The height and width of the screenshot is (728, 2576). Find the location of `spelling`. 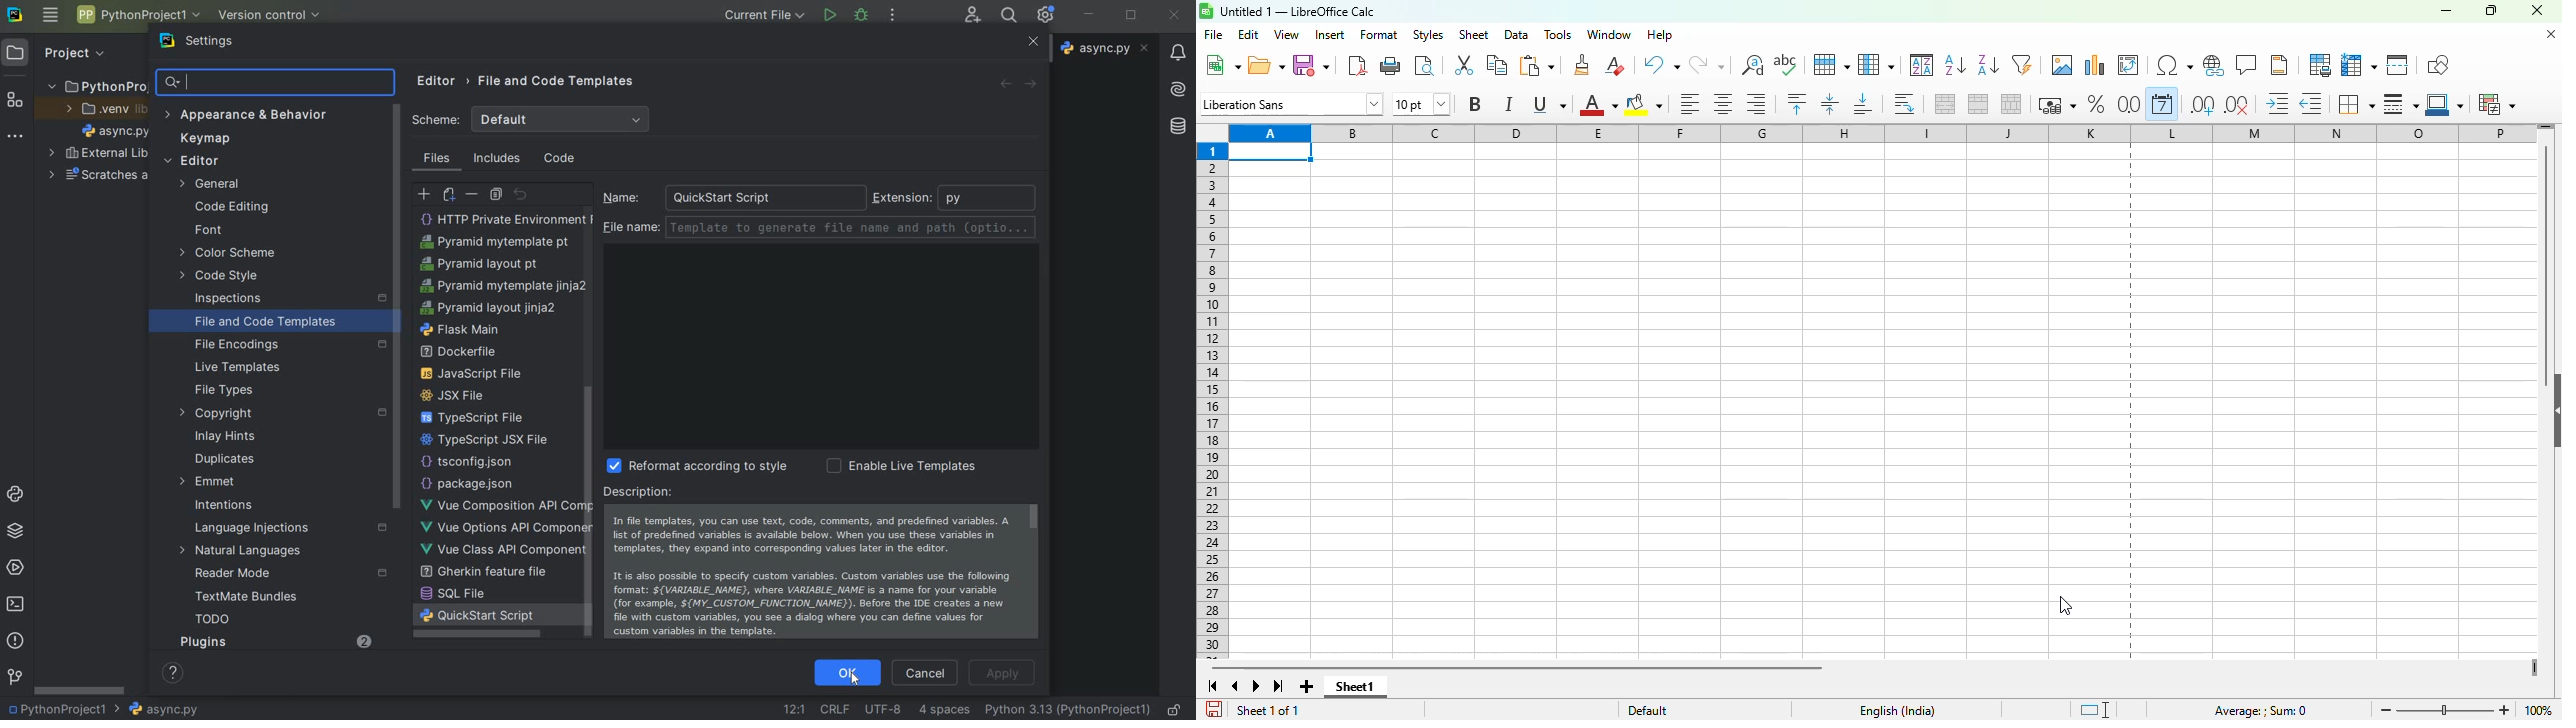

spelling is located at coordinates (1786, 64).